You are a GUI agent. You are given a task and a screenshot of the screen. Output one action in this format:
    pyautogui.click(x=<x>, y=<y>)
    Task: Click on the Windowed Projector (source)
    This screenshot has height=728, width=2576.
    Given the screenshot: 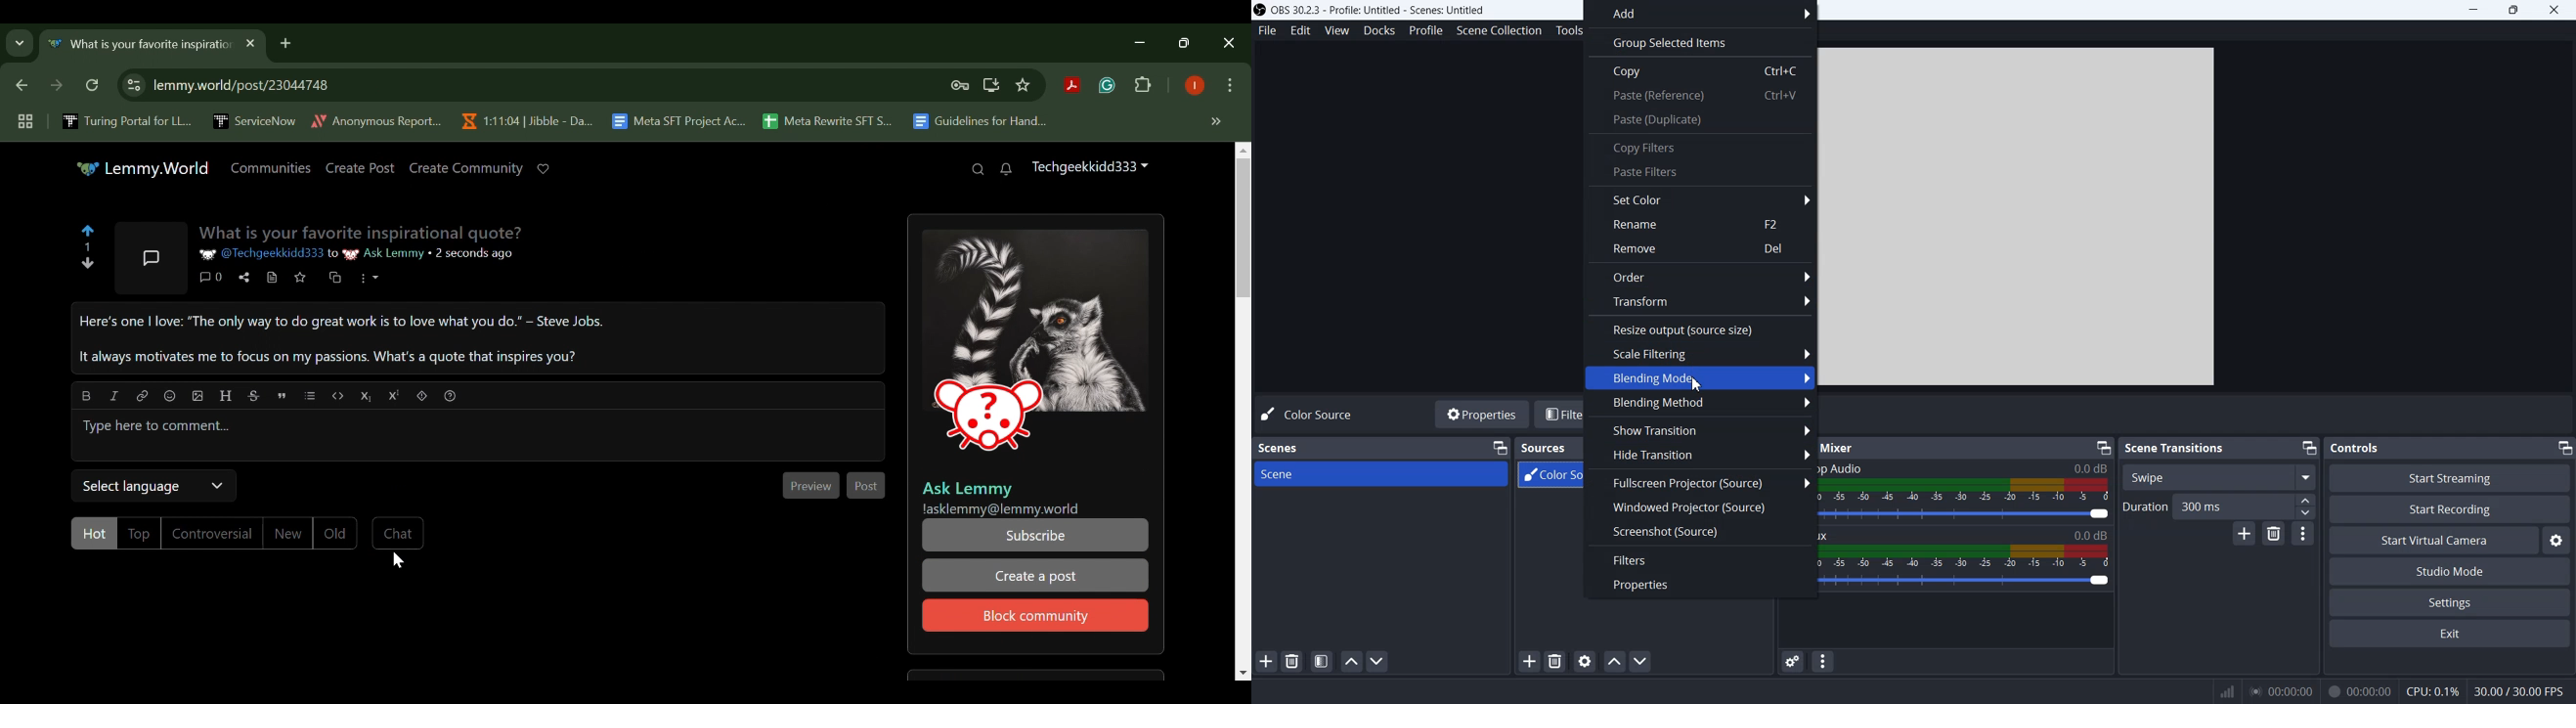 What is the action you would take?
    pyautogui.click(x=1701, y=506)
    